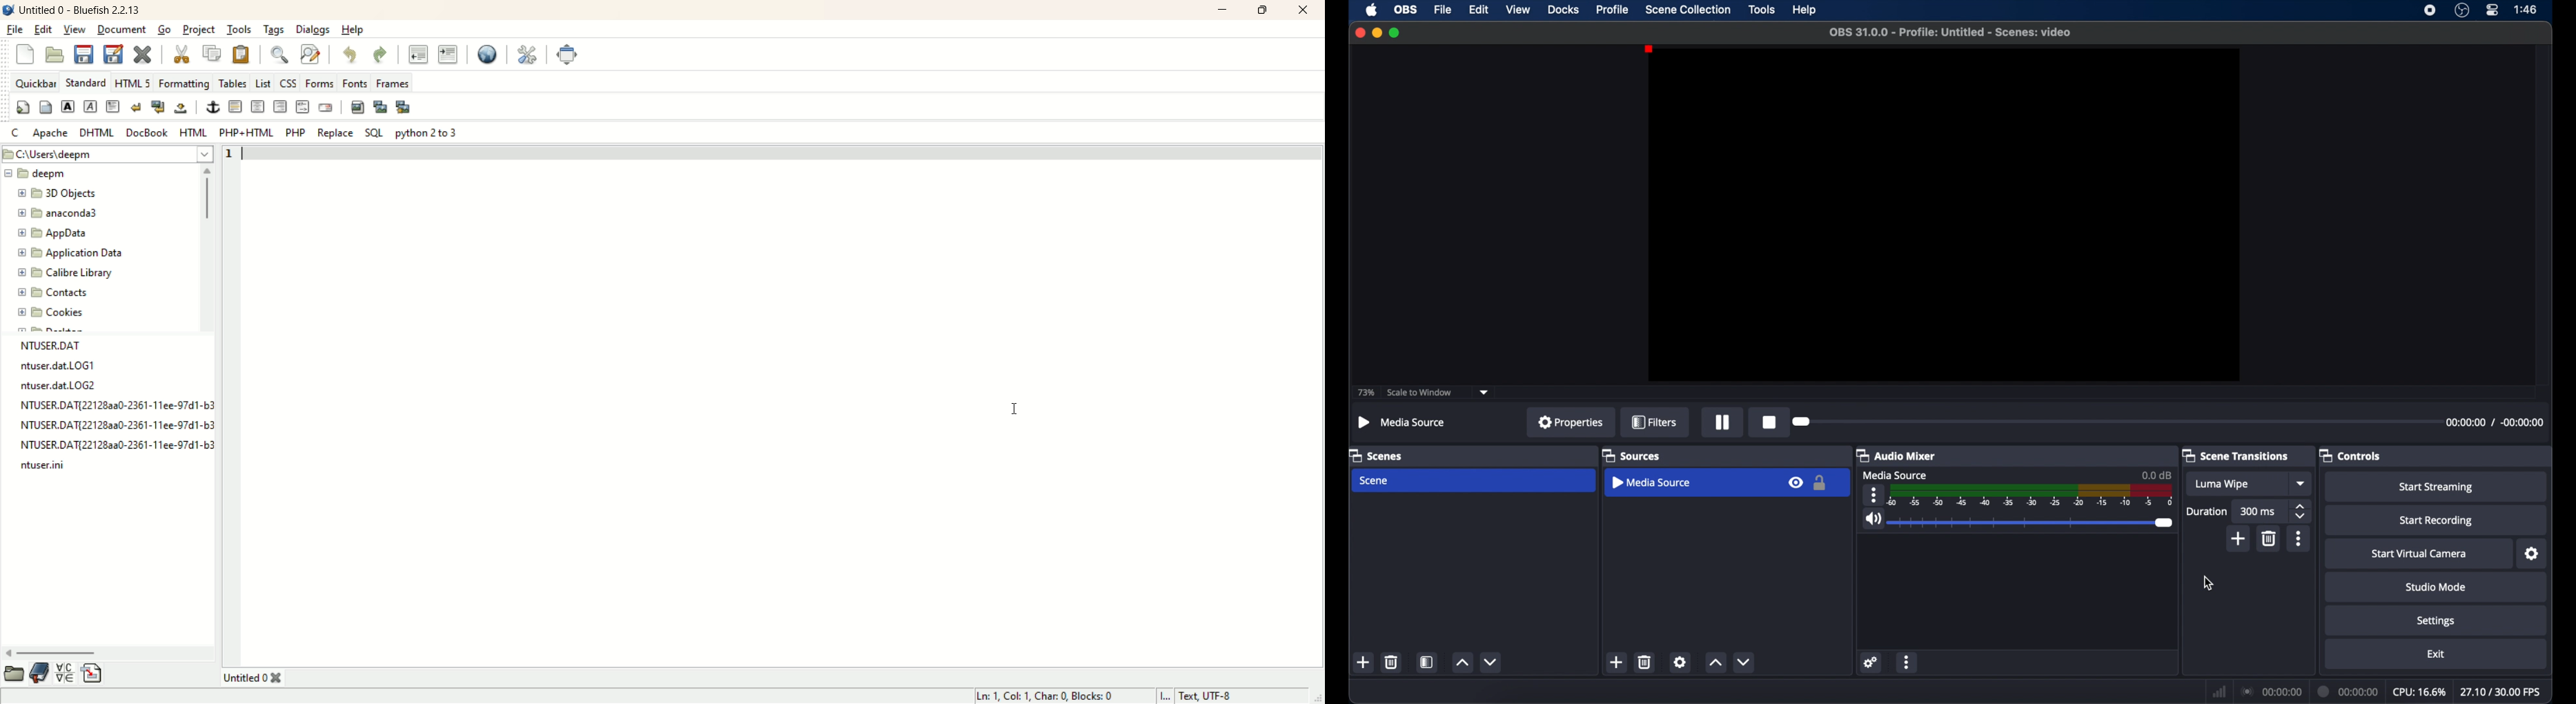  Describe the element at coordinates (1419, 392) in the screenshot. I see `scale to window` at that location.